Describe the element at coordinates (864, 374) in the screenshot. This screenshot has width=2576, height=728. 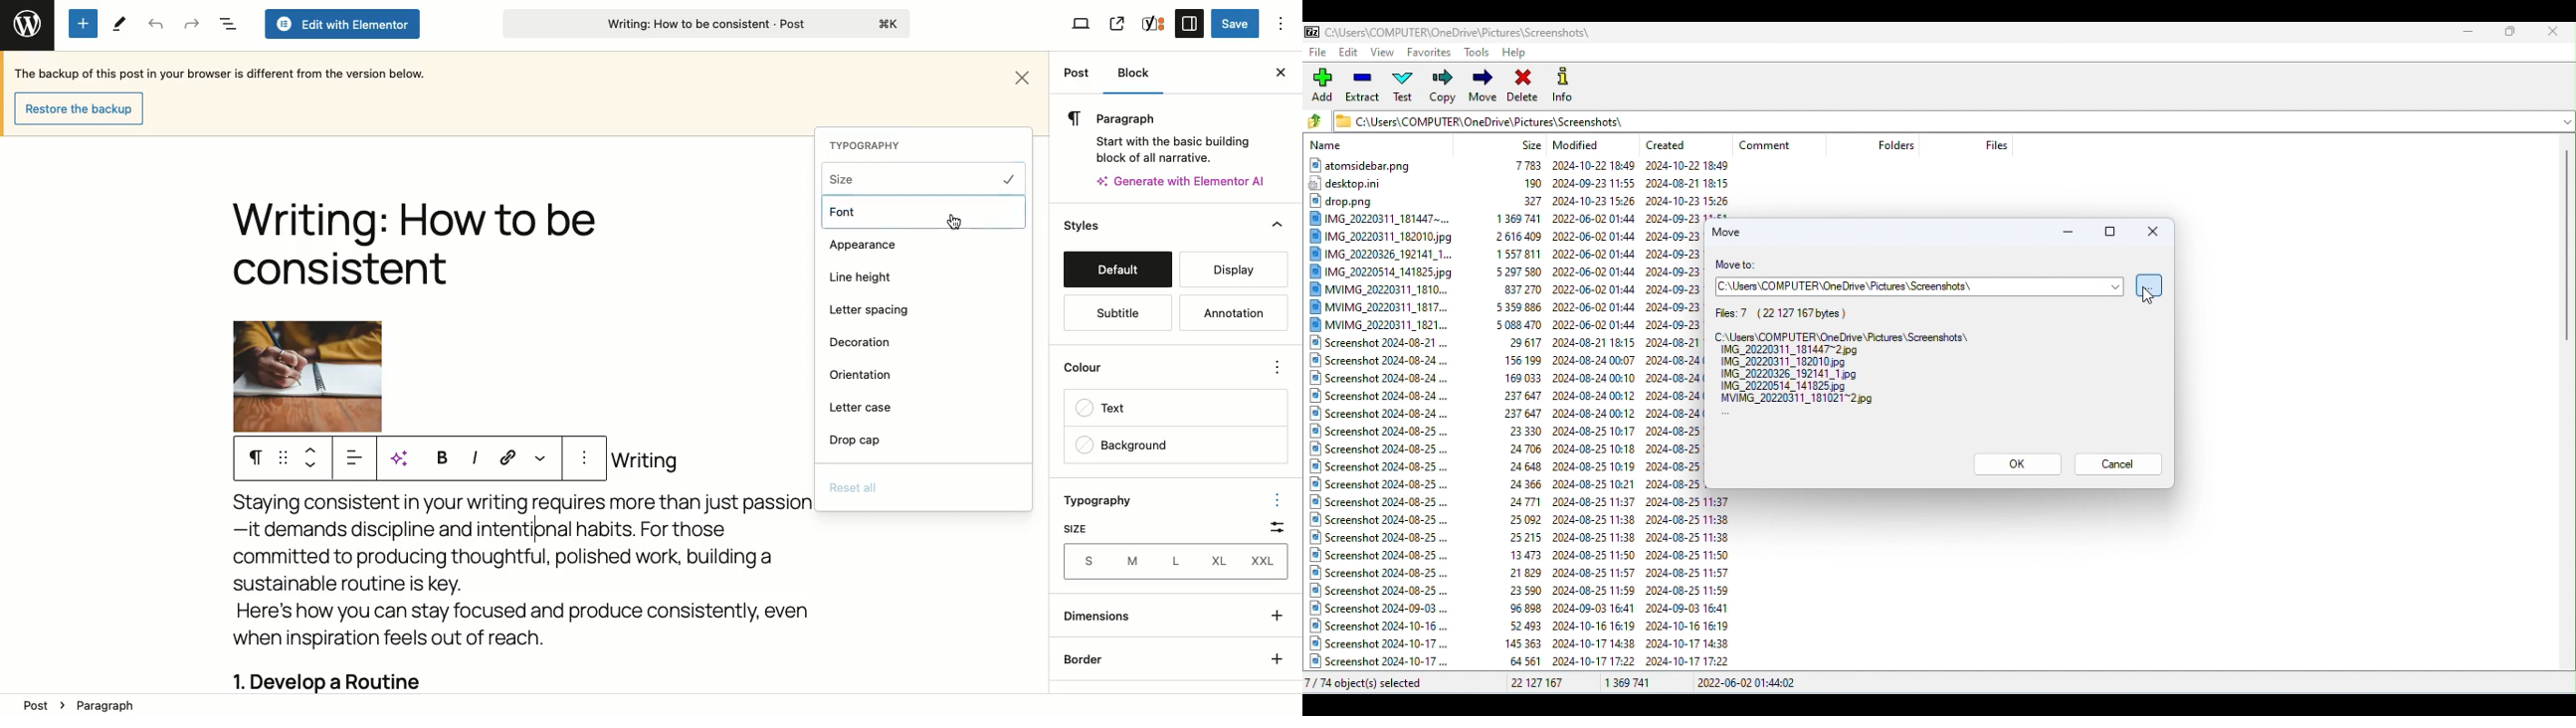
I see `Orientation` at that location.